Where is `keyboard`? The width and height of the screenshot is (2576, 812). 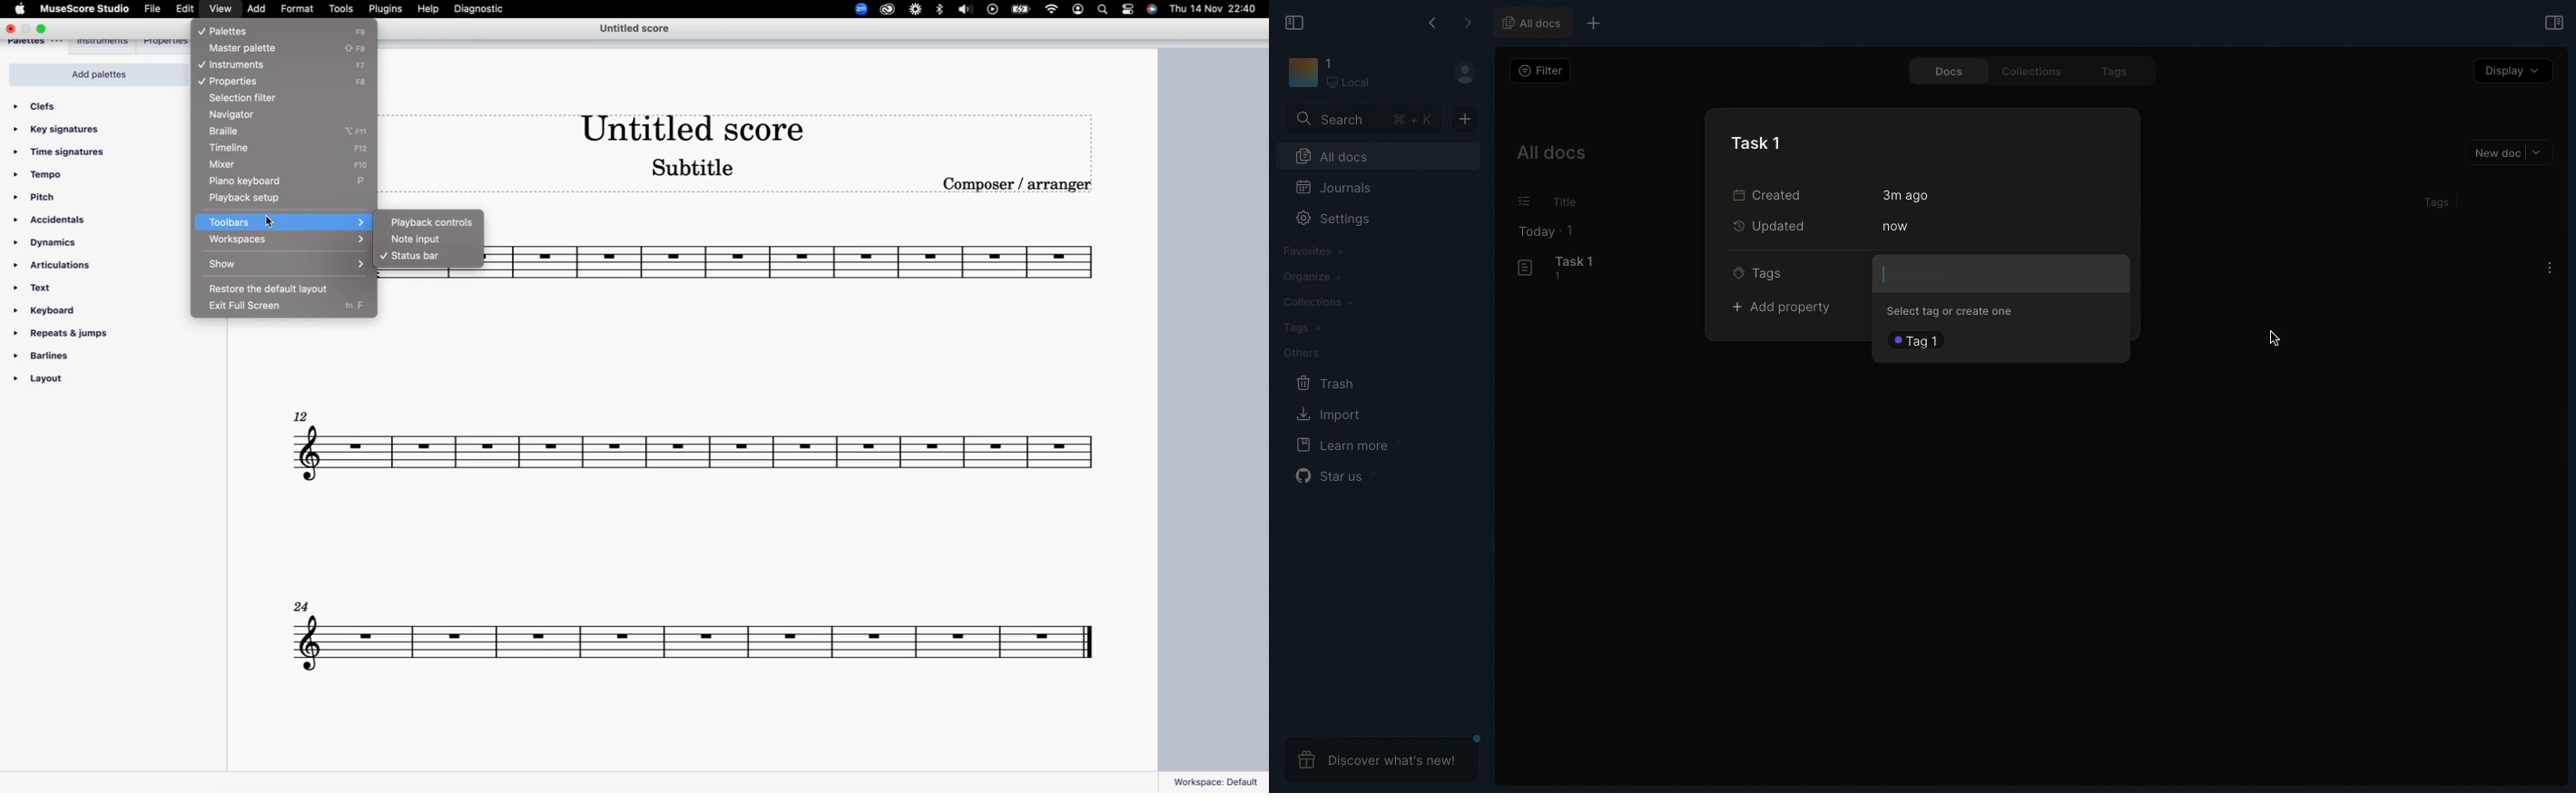 keyboard is located at coordinates (52, 310).